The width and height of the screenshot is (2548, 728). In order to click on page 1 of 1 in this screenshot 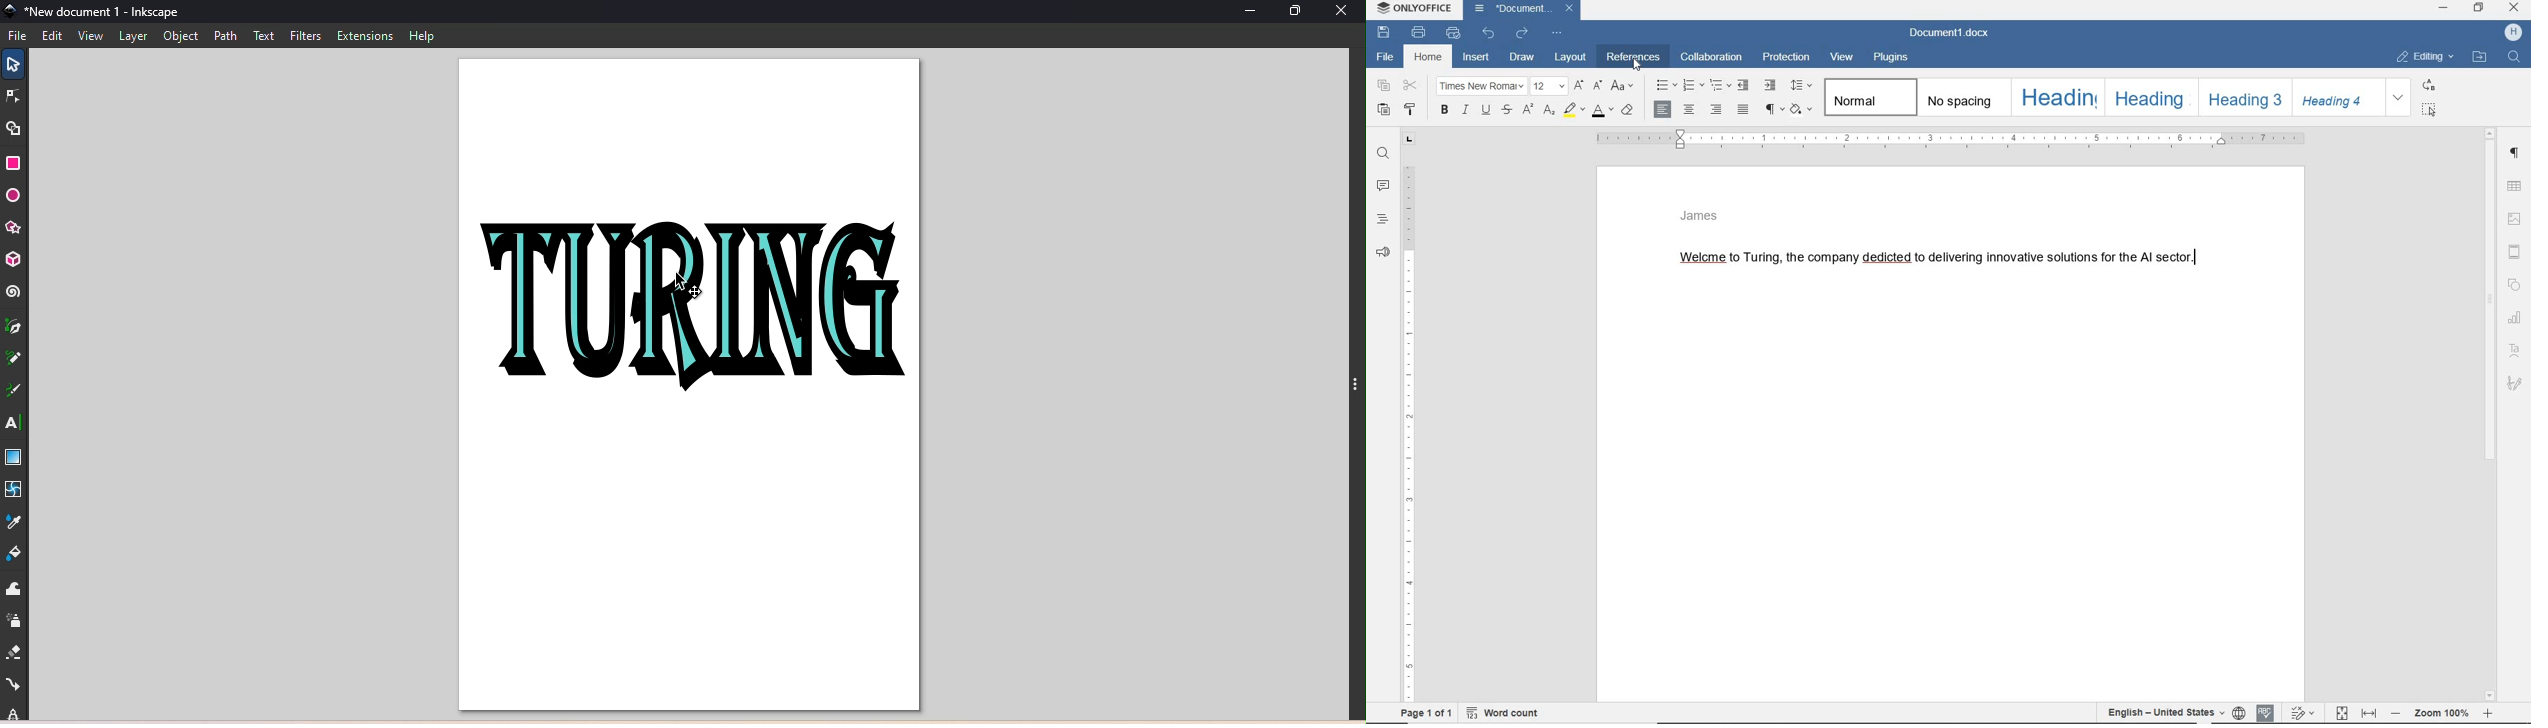, I will do `click(1426, 714)`.